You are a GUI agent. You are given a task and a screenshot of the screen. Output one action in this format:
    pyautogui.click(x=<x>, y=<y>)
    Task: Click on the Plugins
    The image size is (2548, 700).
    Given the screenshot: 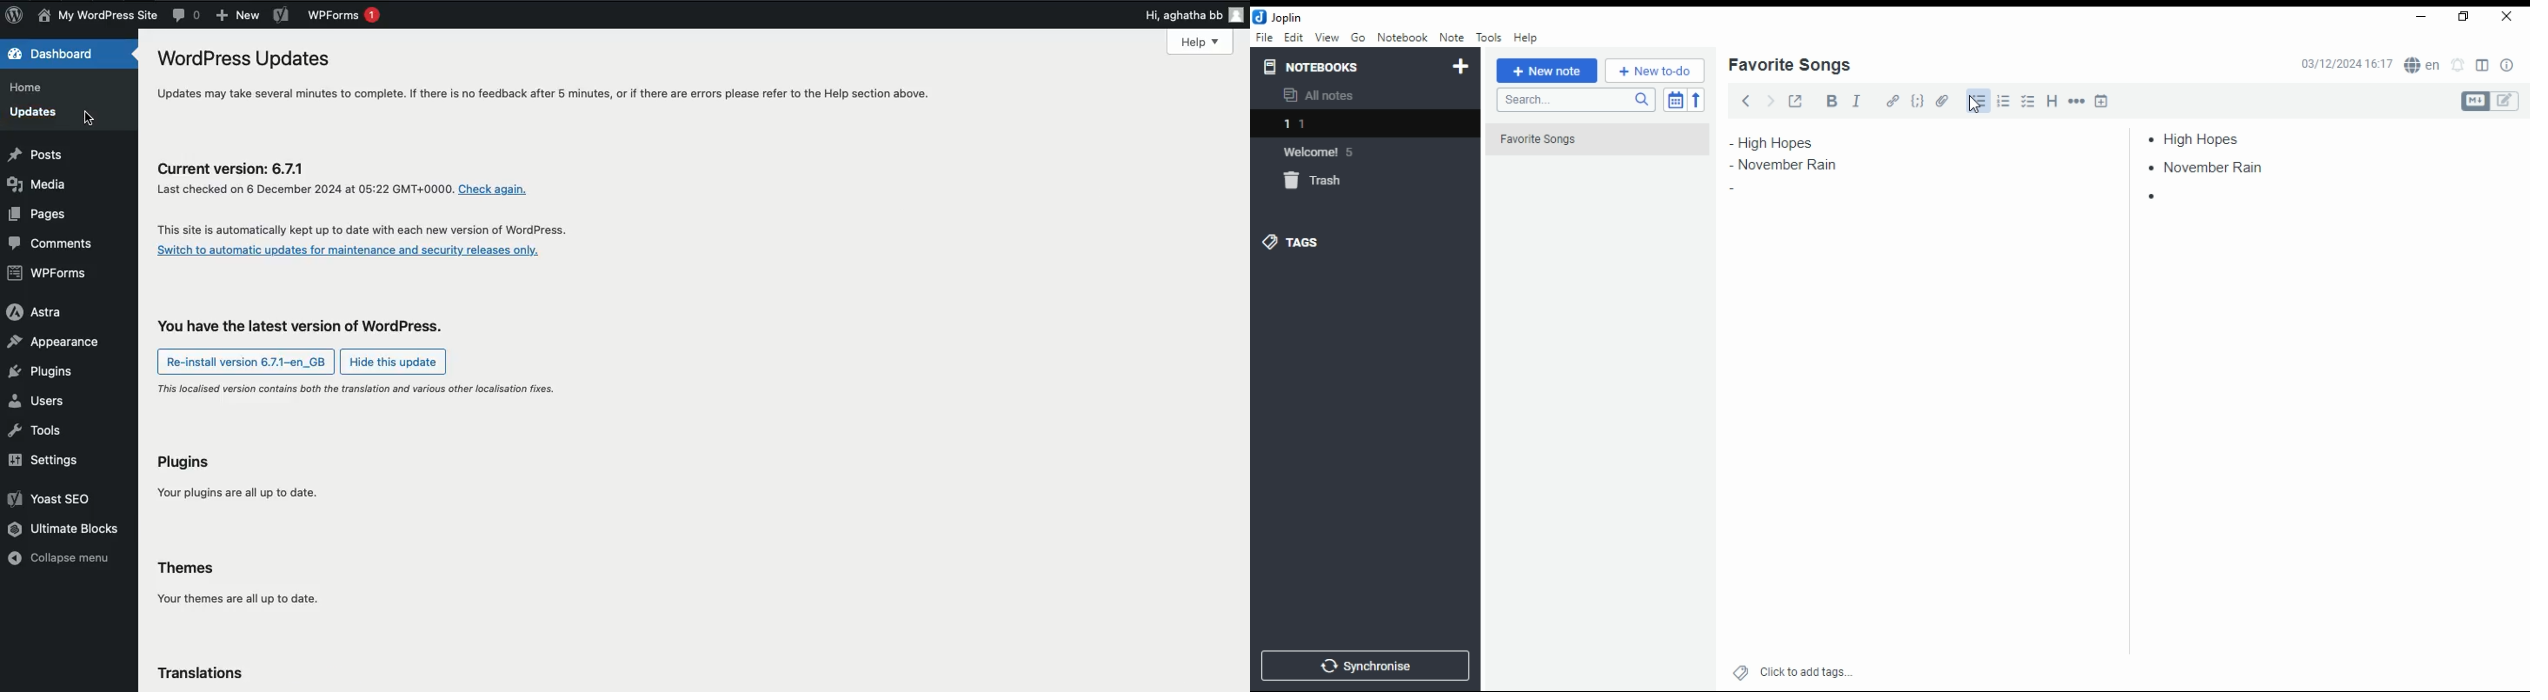 What is the action you would take?
    pyautogui.click(x=242, y=480)
    